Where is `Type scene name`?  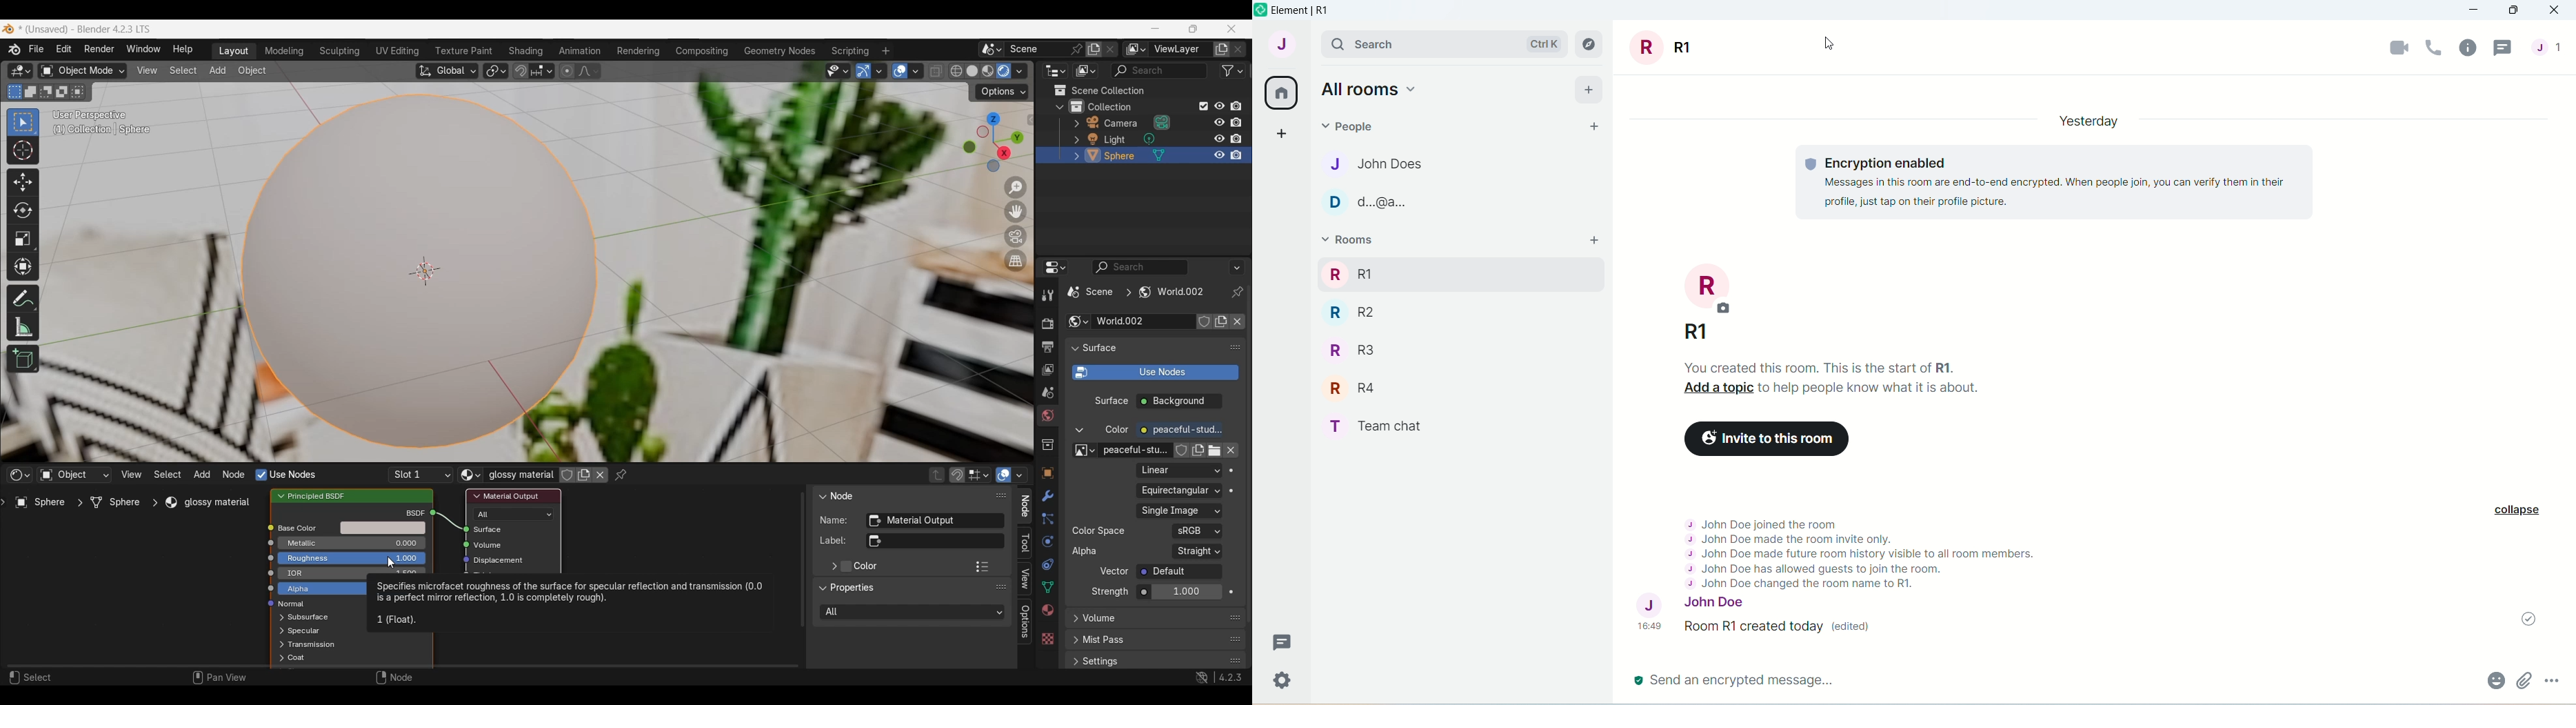 Type scene name is located at coordinates (1035, 49).